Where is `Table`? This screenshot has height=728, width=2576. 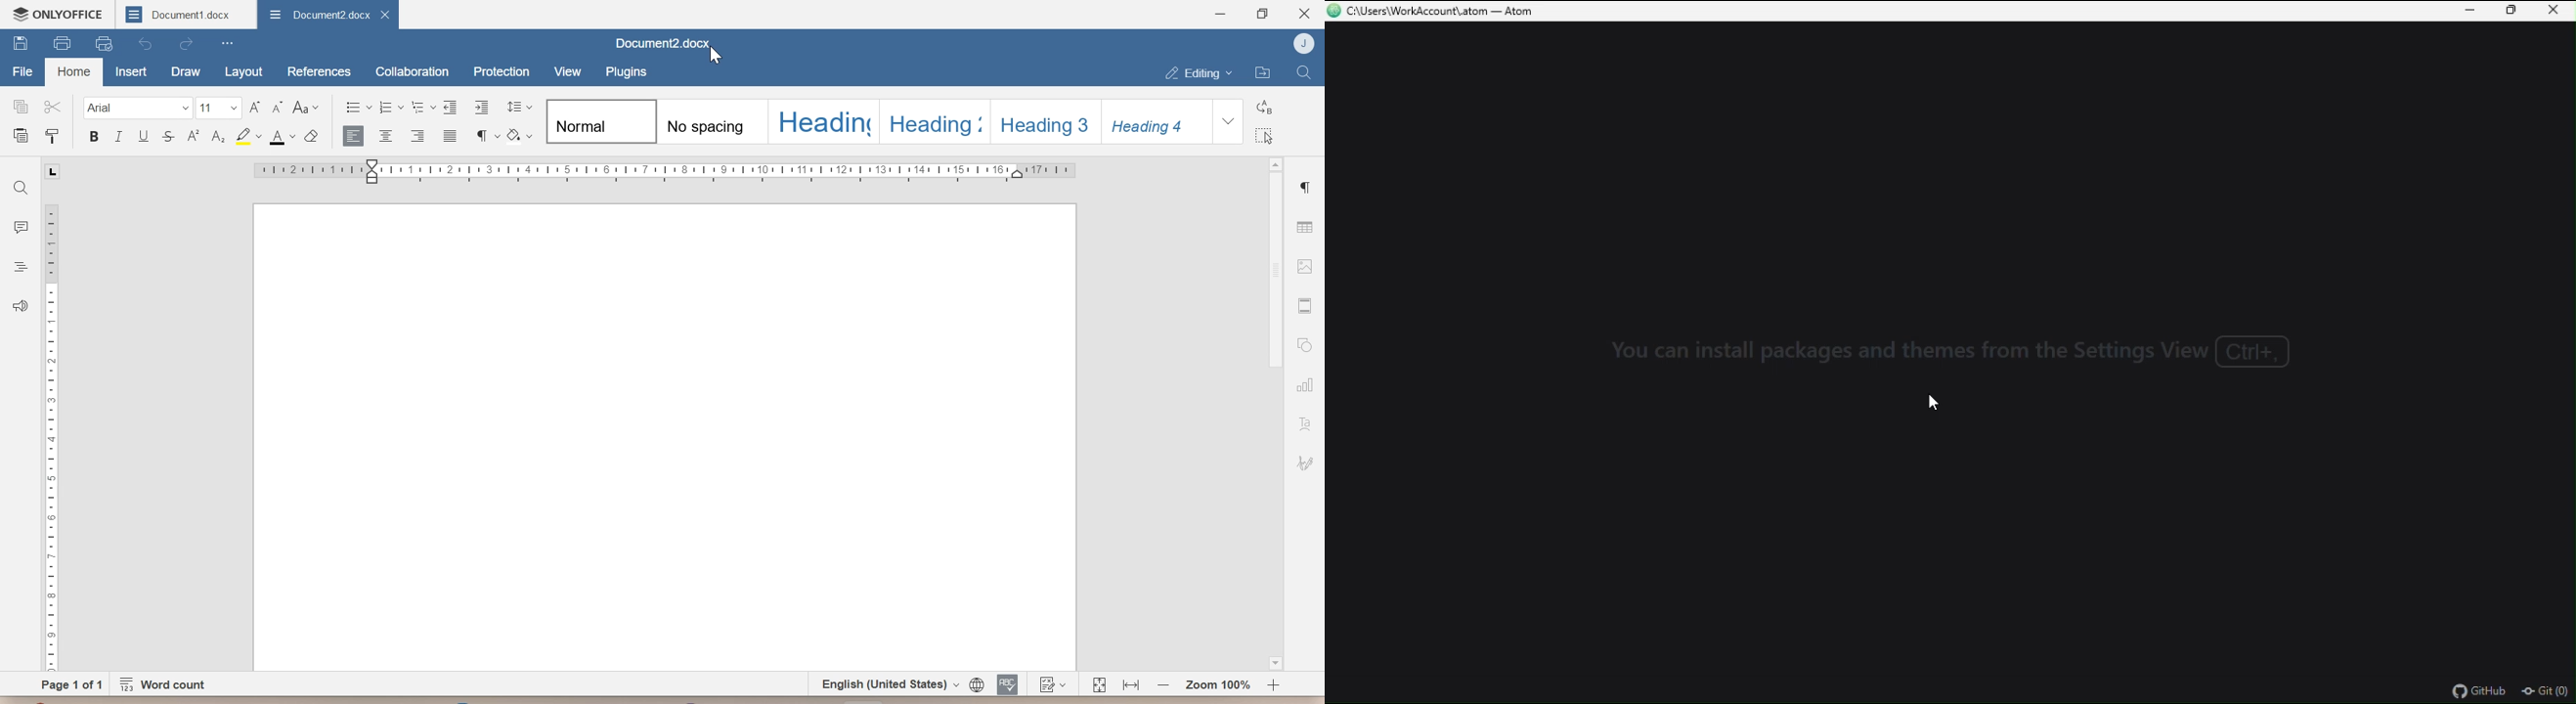
Table is located at coordinates (1305, 224).